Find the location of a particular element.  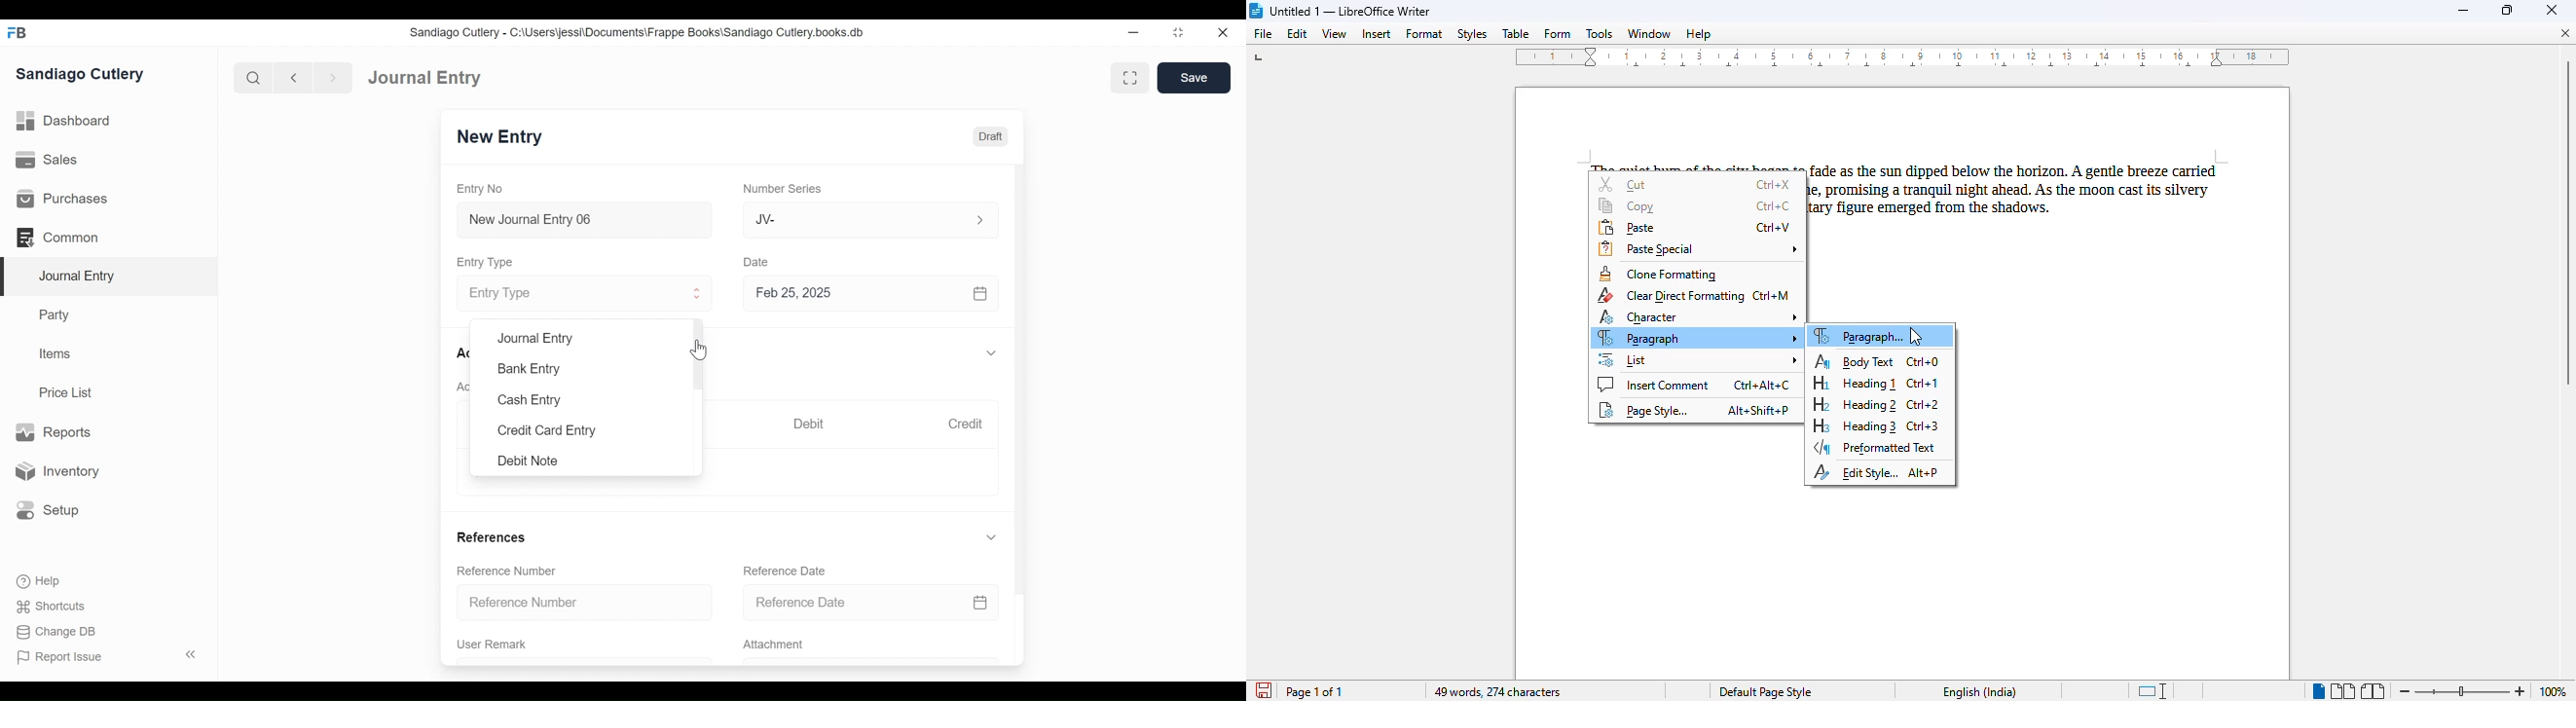

Number Series is located at coordinates (785, 189).